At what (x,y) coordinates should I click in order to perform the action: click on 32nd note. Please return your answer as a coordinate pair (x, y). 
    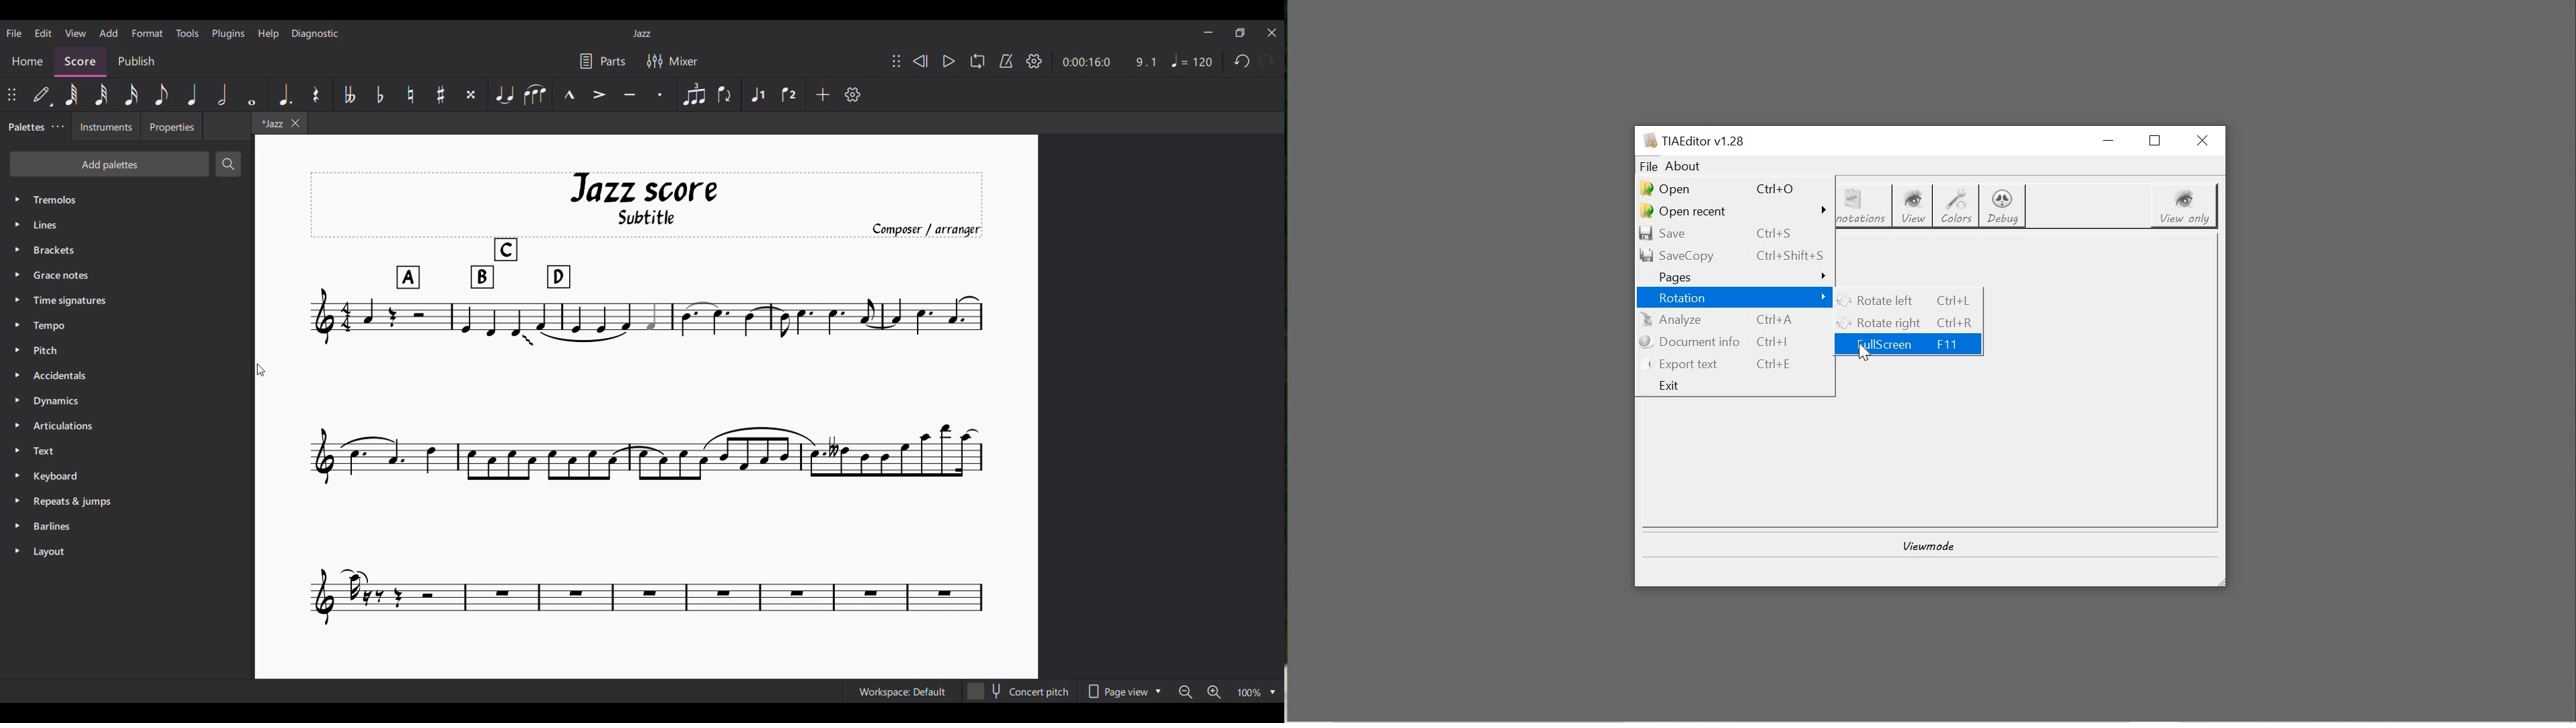
    Looking at the image, I should click on (101, 94).